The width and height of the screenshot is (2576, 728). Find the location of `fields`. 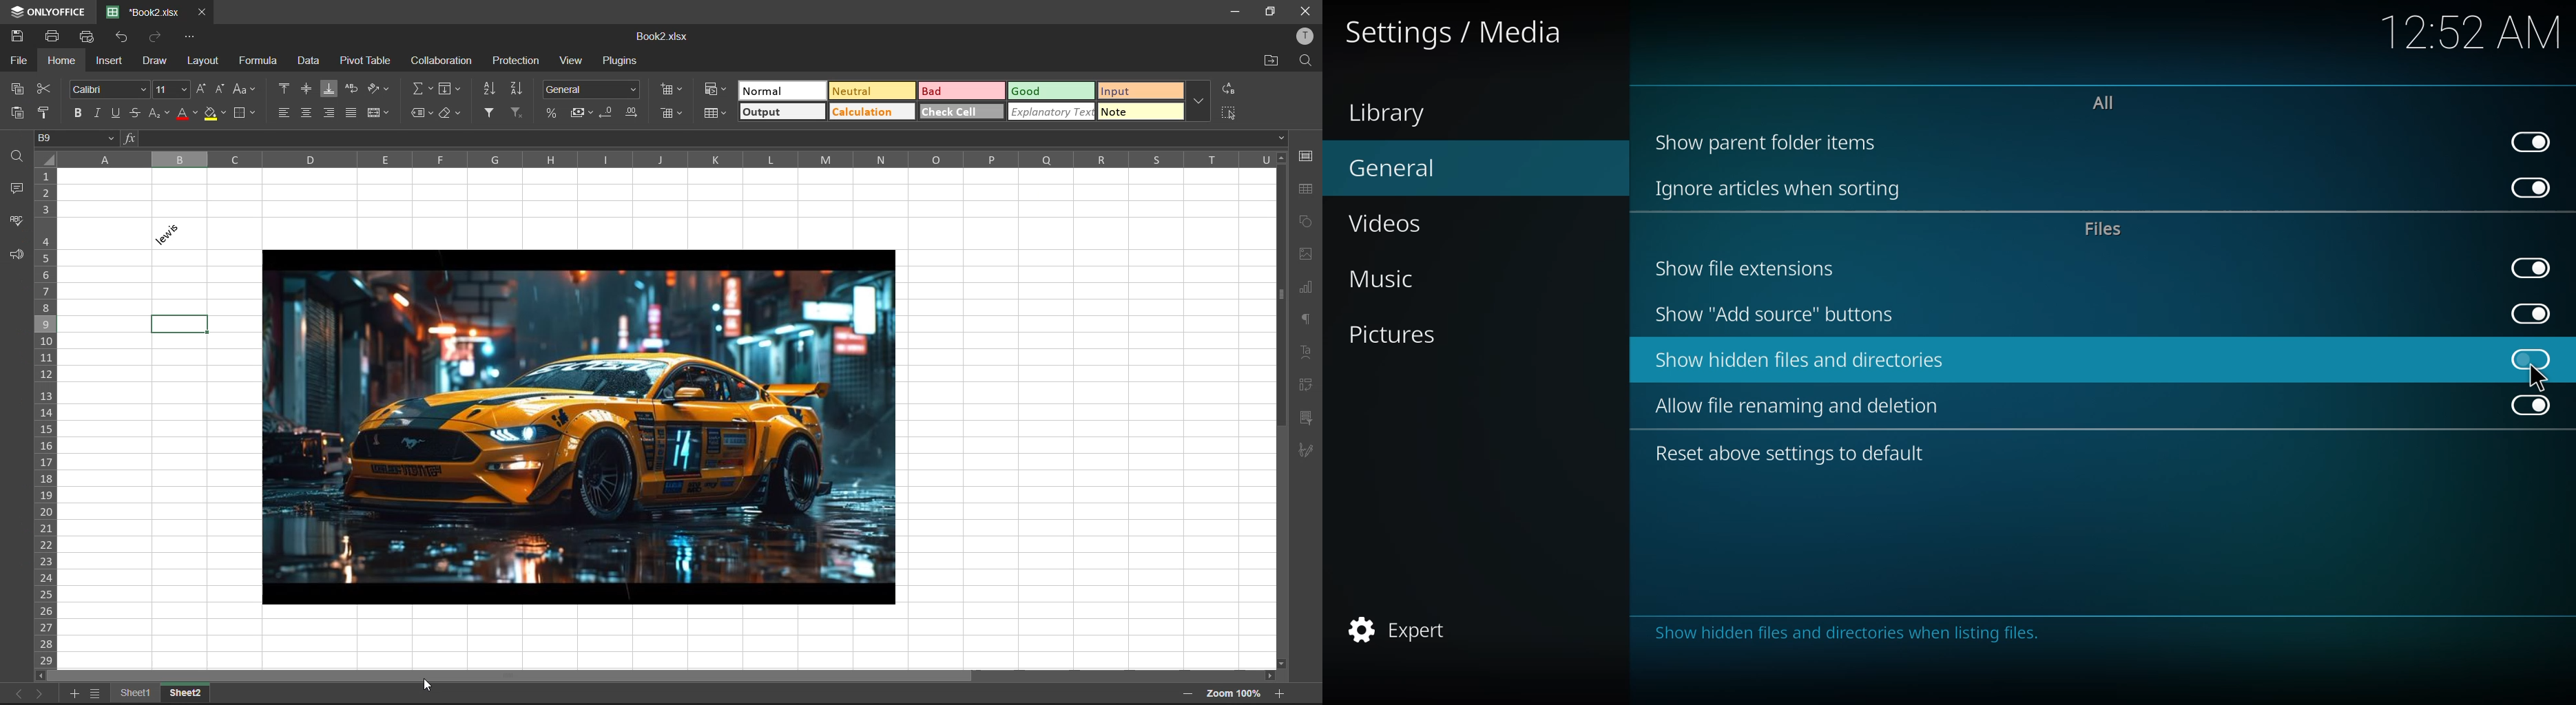

fields is located at coordinates (448, 89).